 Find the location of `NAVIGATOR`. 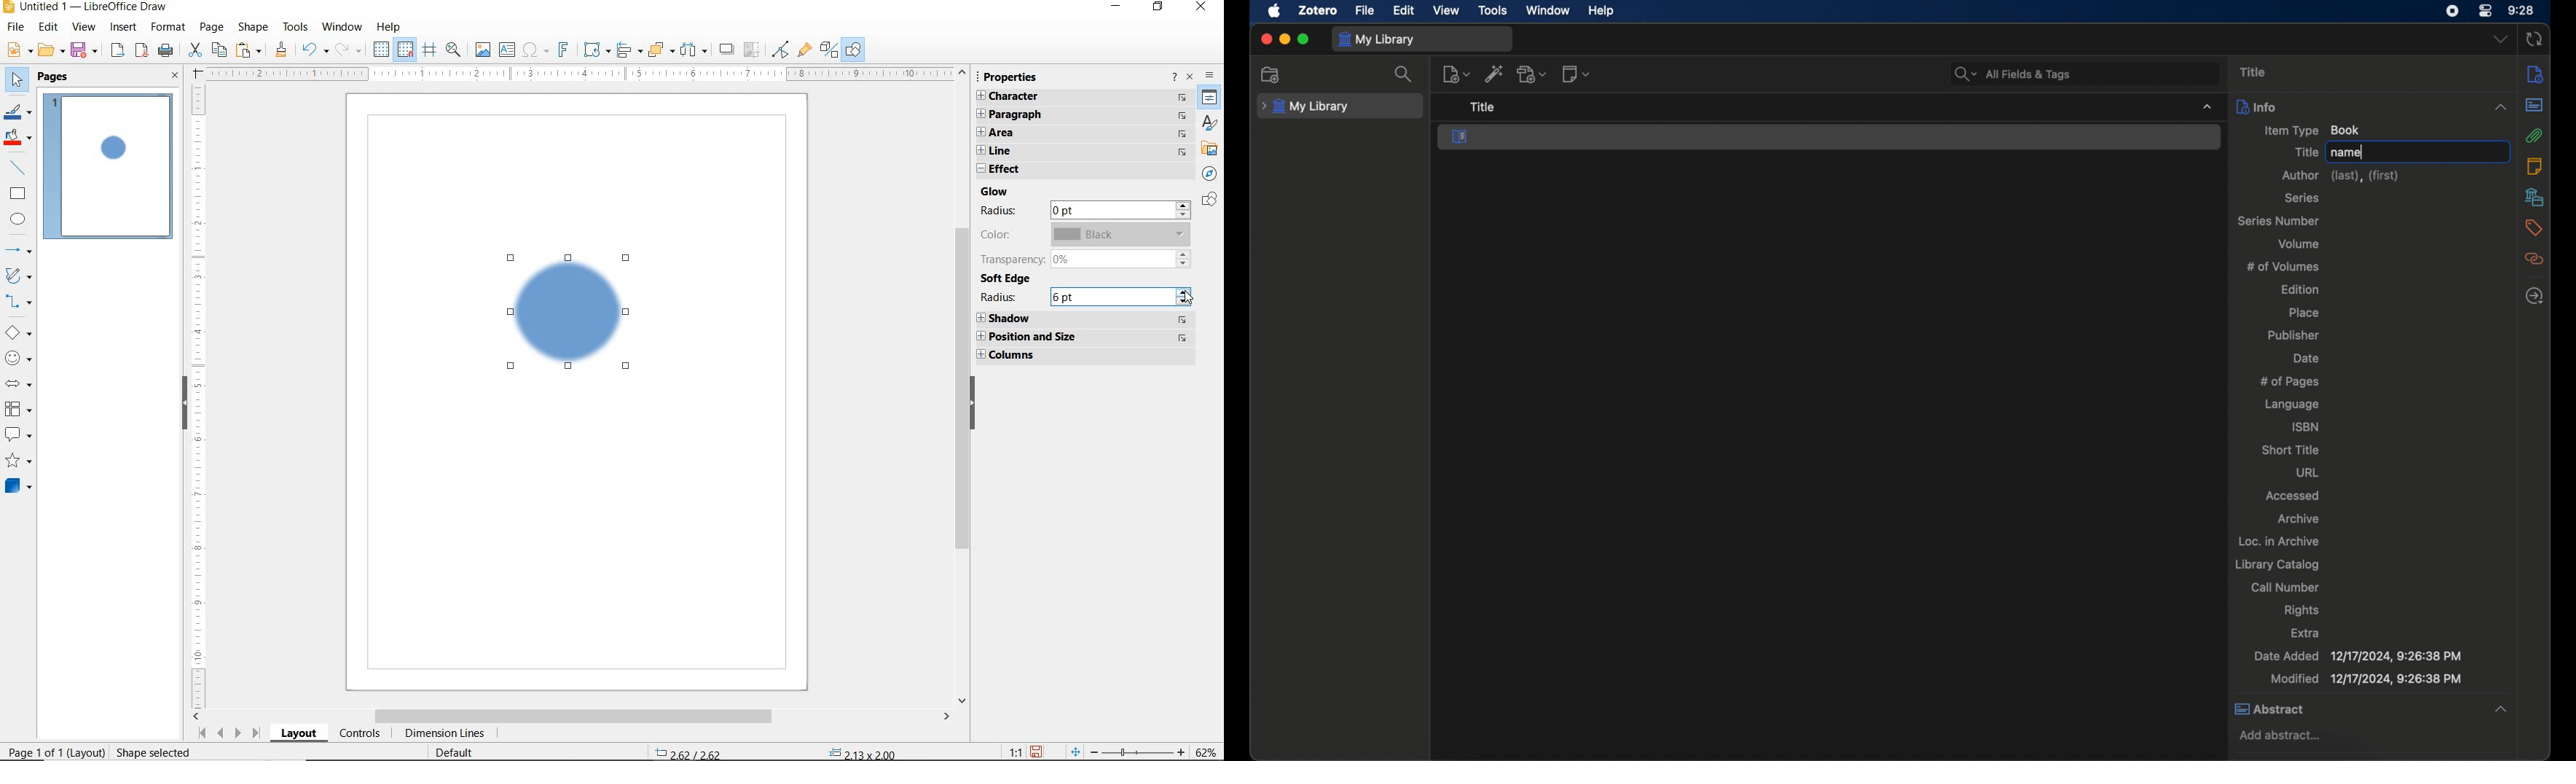

NAVIGATOR is located at coordinates (1207, 174).